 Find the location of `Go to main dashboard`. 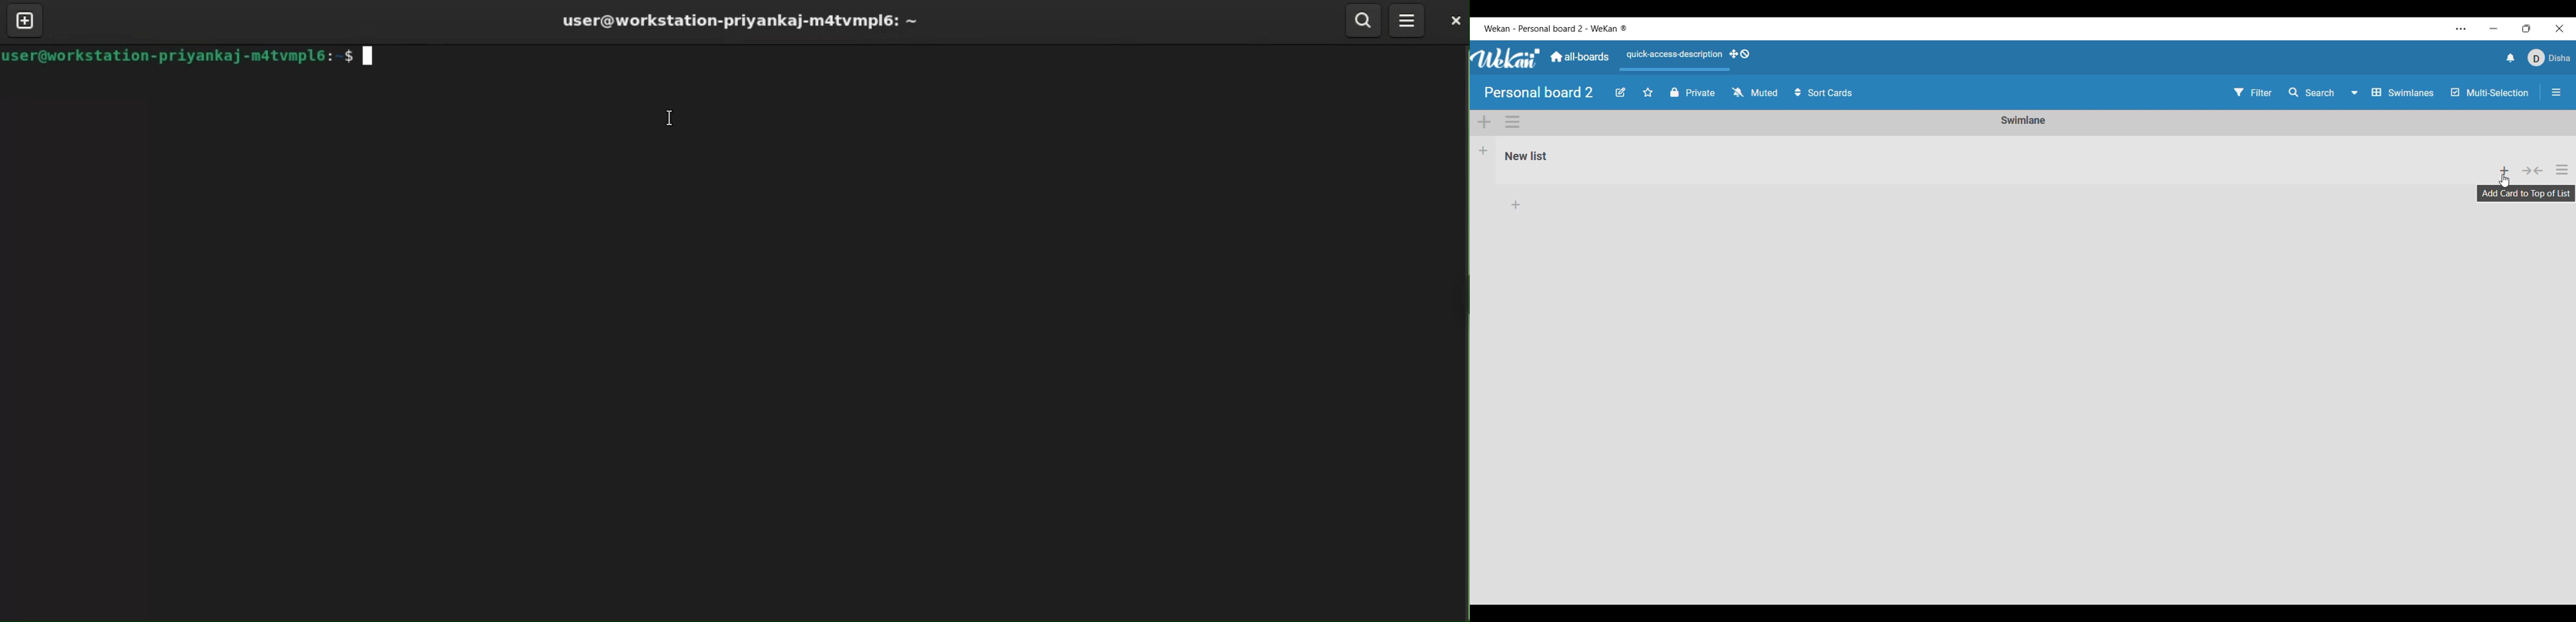

Go to main dashboard is located at coordinates (1579, 57).